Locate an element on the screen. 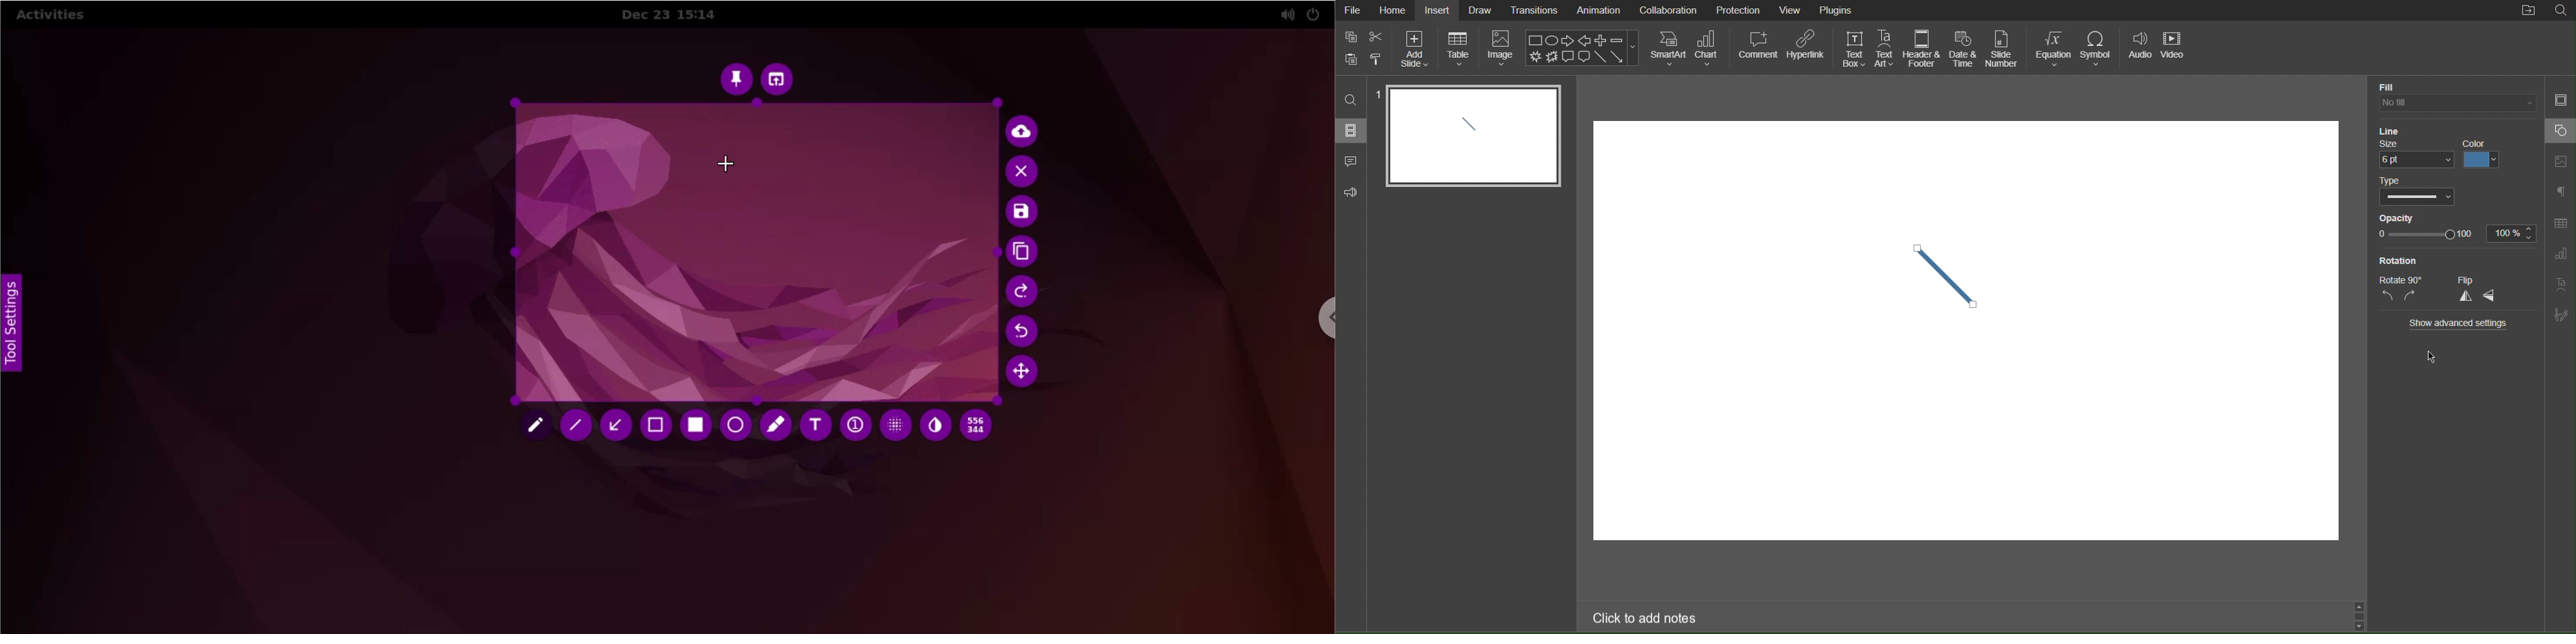 Image resolution: width=2576 pixels, height=644 pixels. Rotate CCW is located at coordinates (2388, 296).